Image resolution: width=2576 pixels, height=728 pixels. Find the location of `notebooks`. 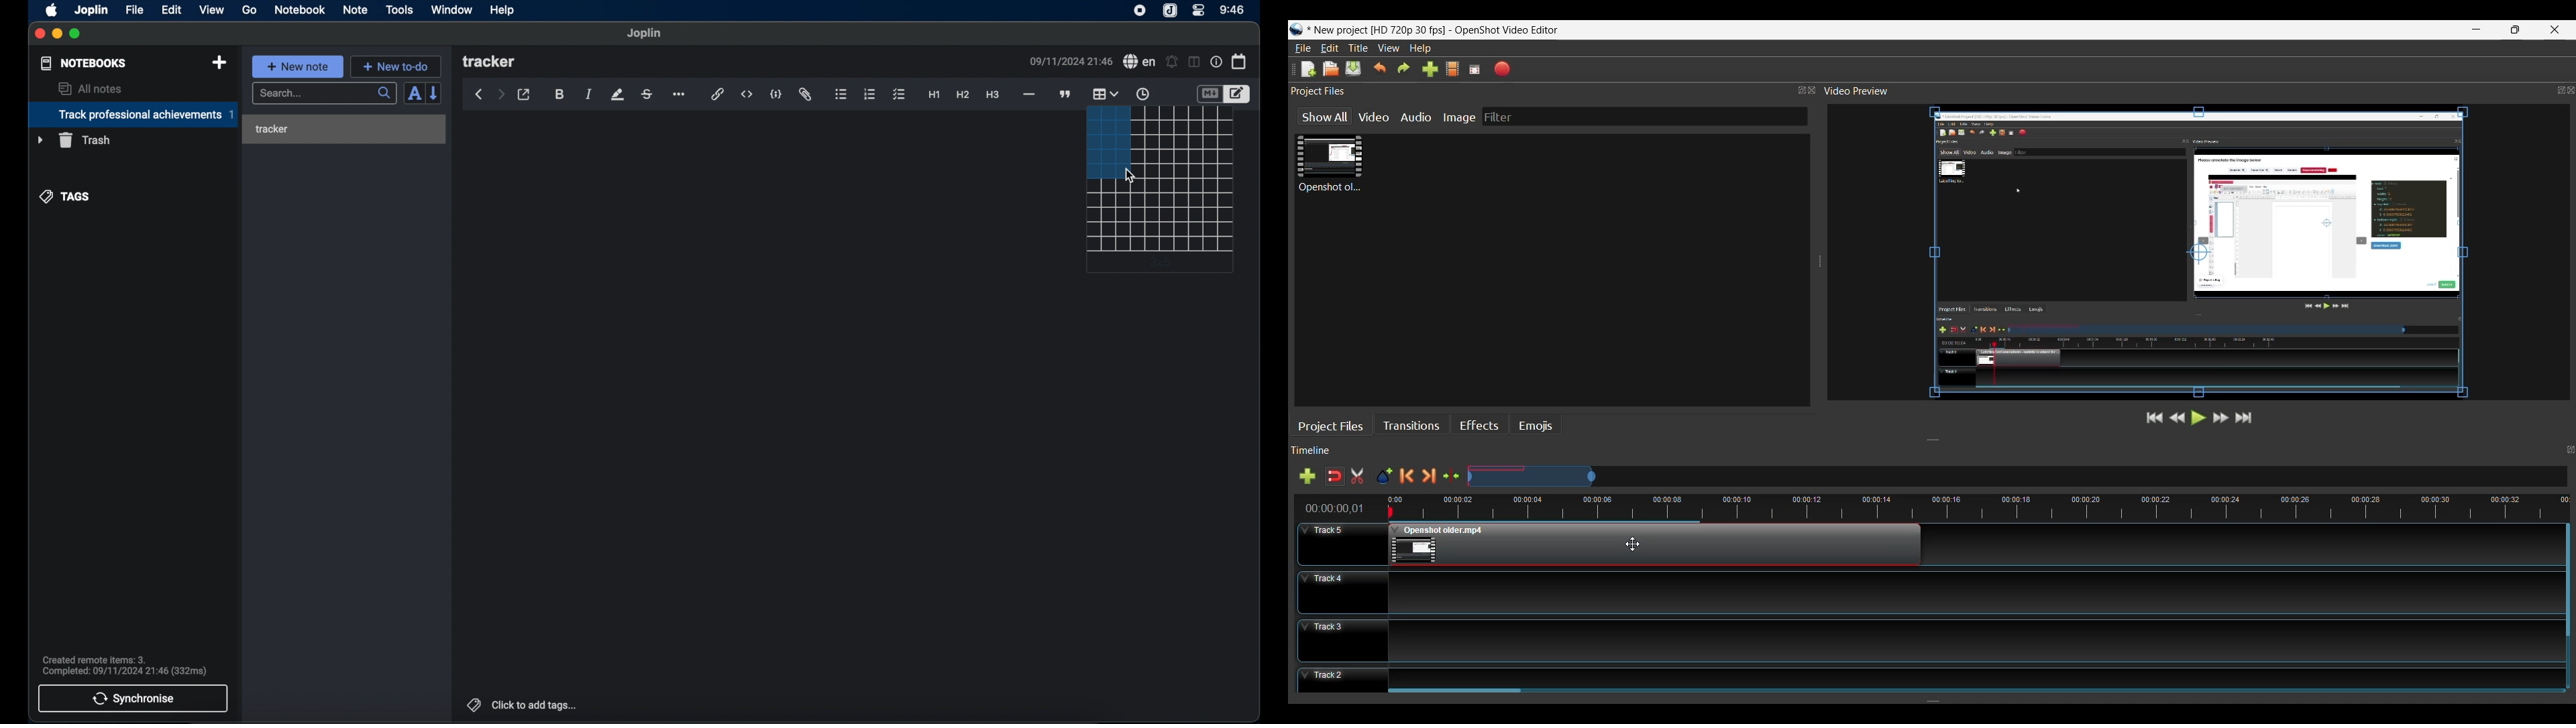

notebooks is located at coordinates (83, 63).